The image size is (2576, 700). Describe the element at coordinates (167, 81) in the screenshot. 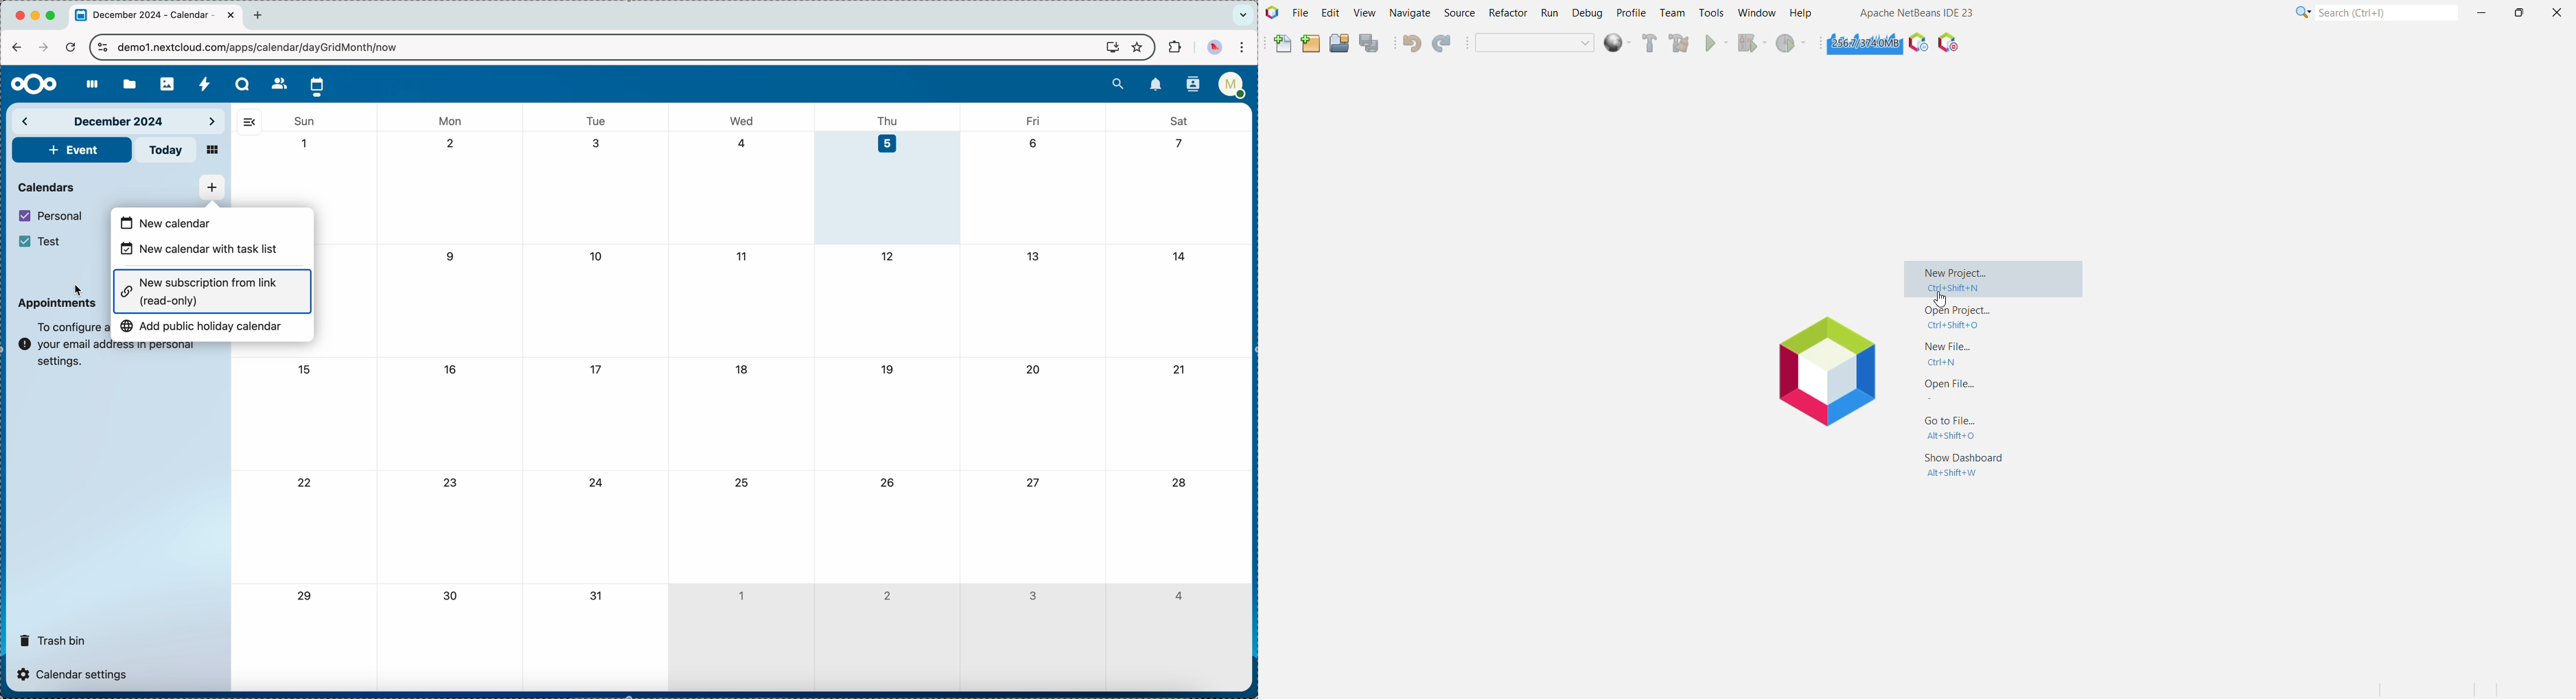

I see `photos` at that location.